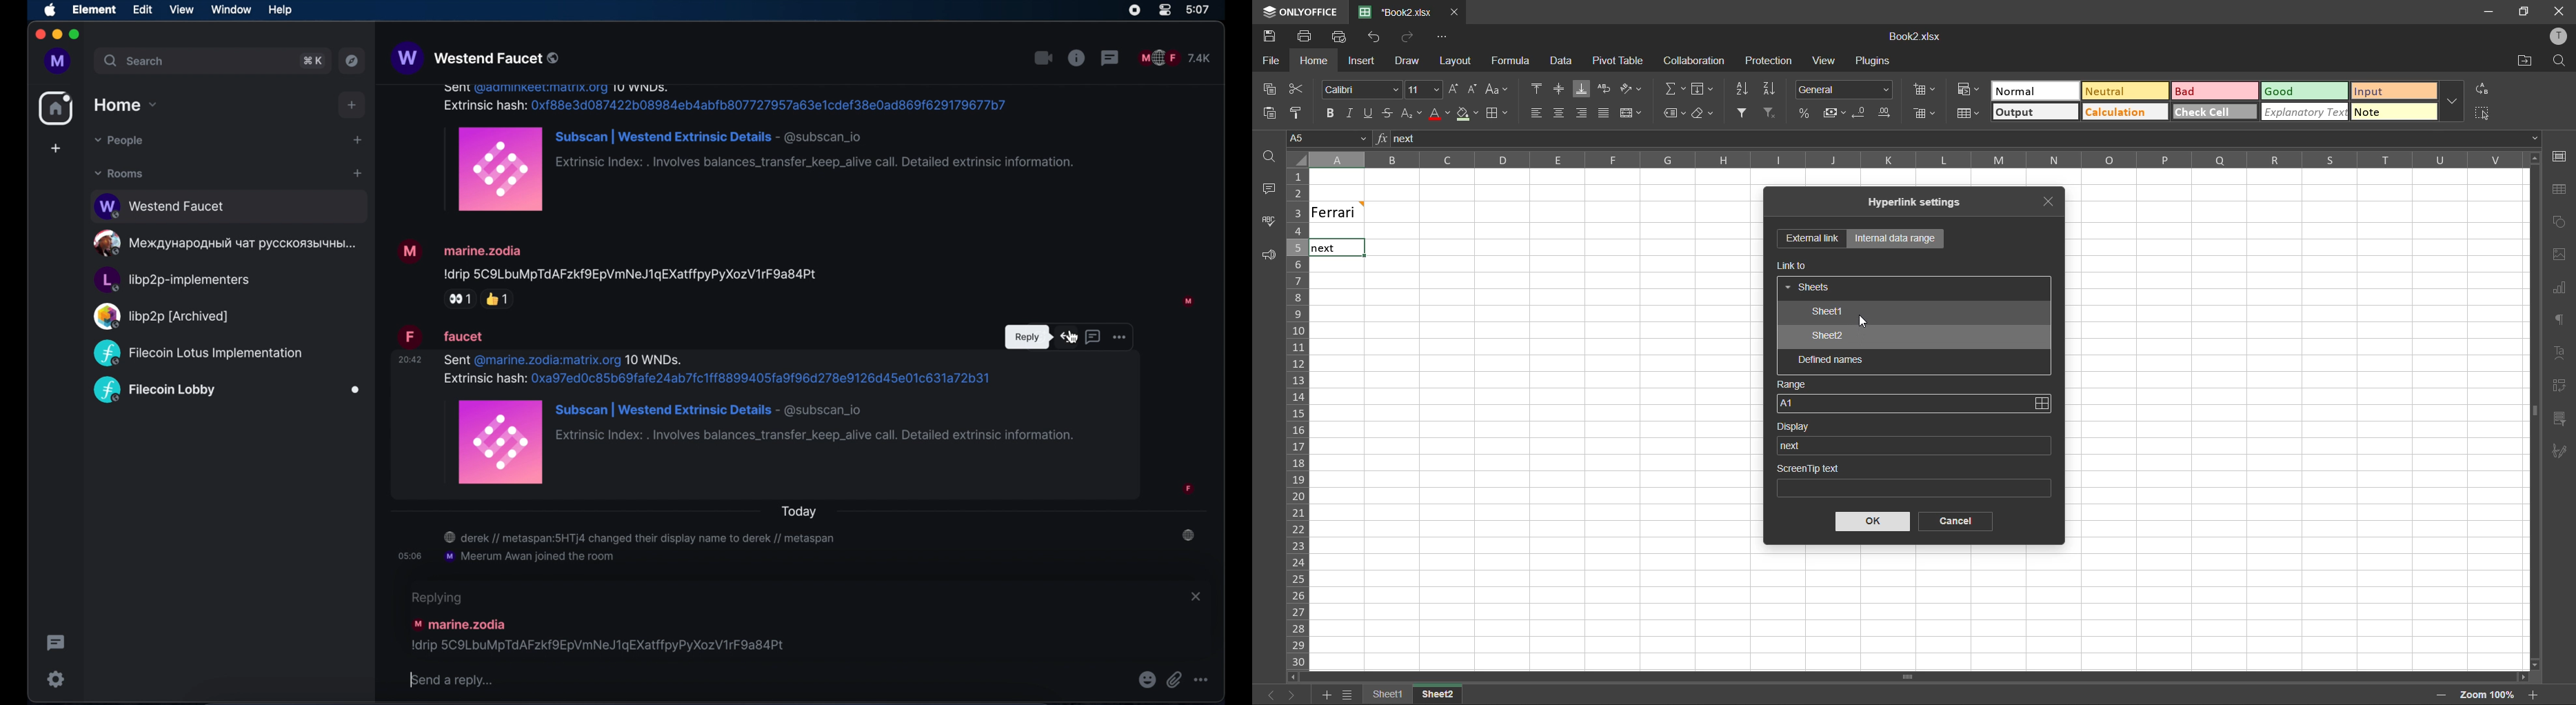  What do you see at coordinates (352, 104) in the screenshot?
I see `add` at bounding box center [352, 104].